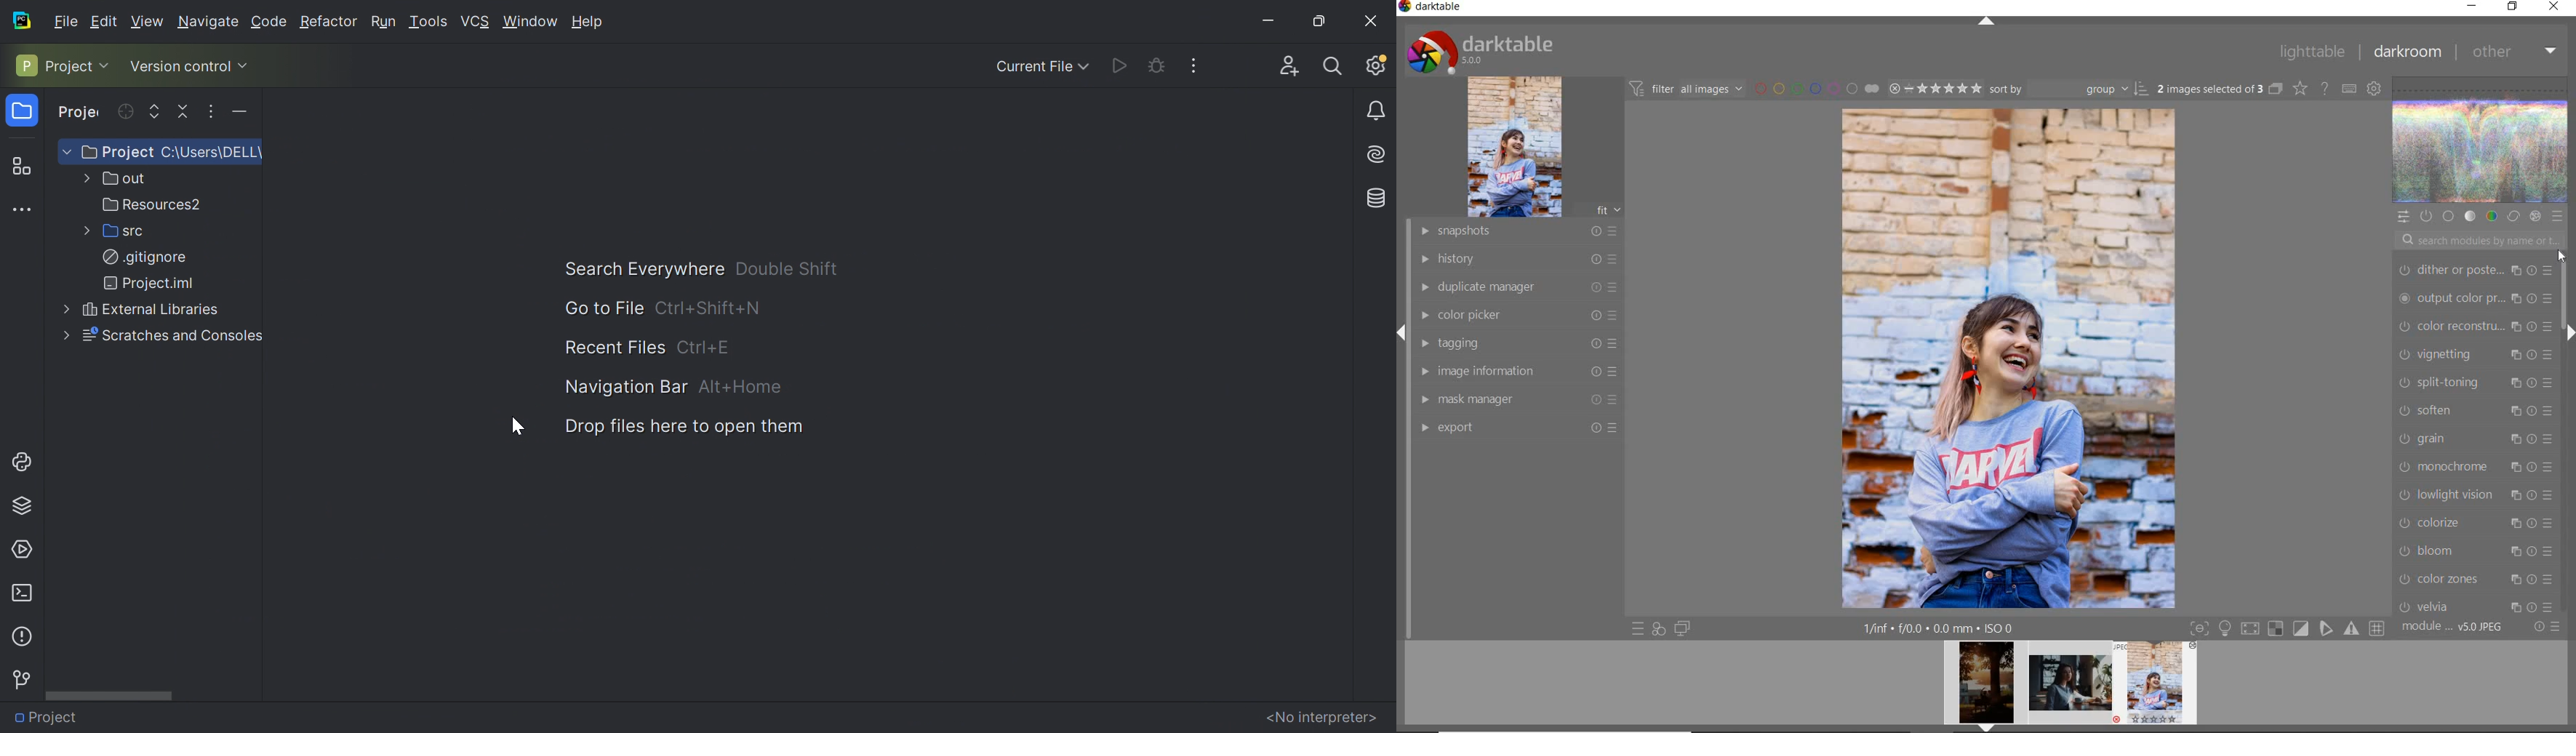 Image resolution: width=2576 pixels, height=756 pixels. What do you see at coordinates (62, 336) in the screenshot?
I see `More` at bounding box center [62, 336].